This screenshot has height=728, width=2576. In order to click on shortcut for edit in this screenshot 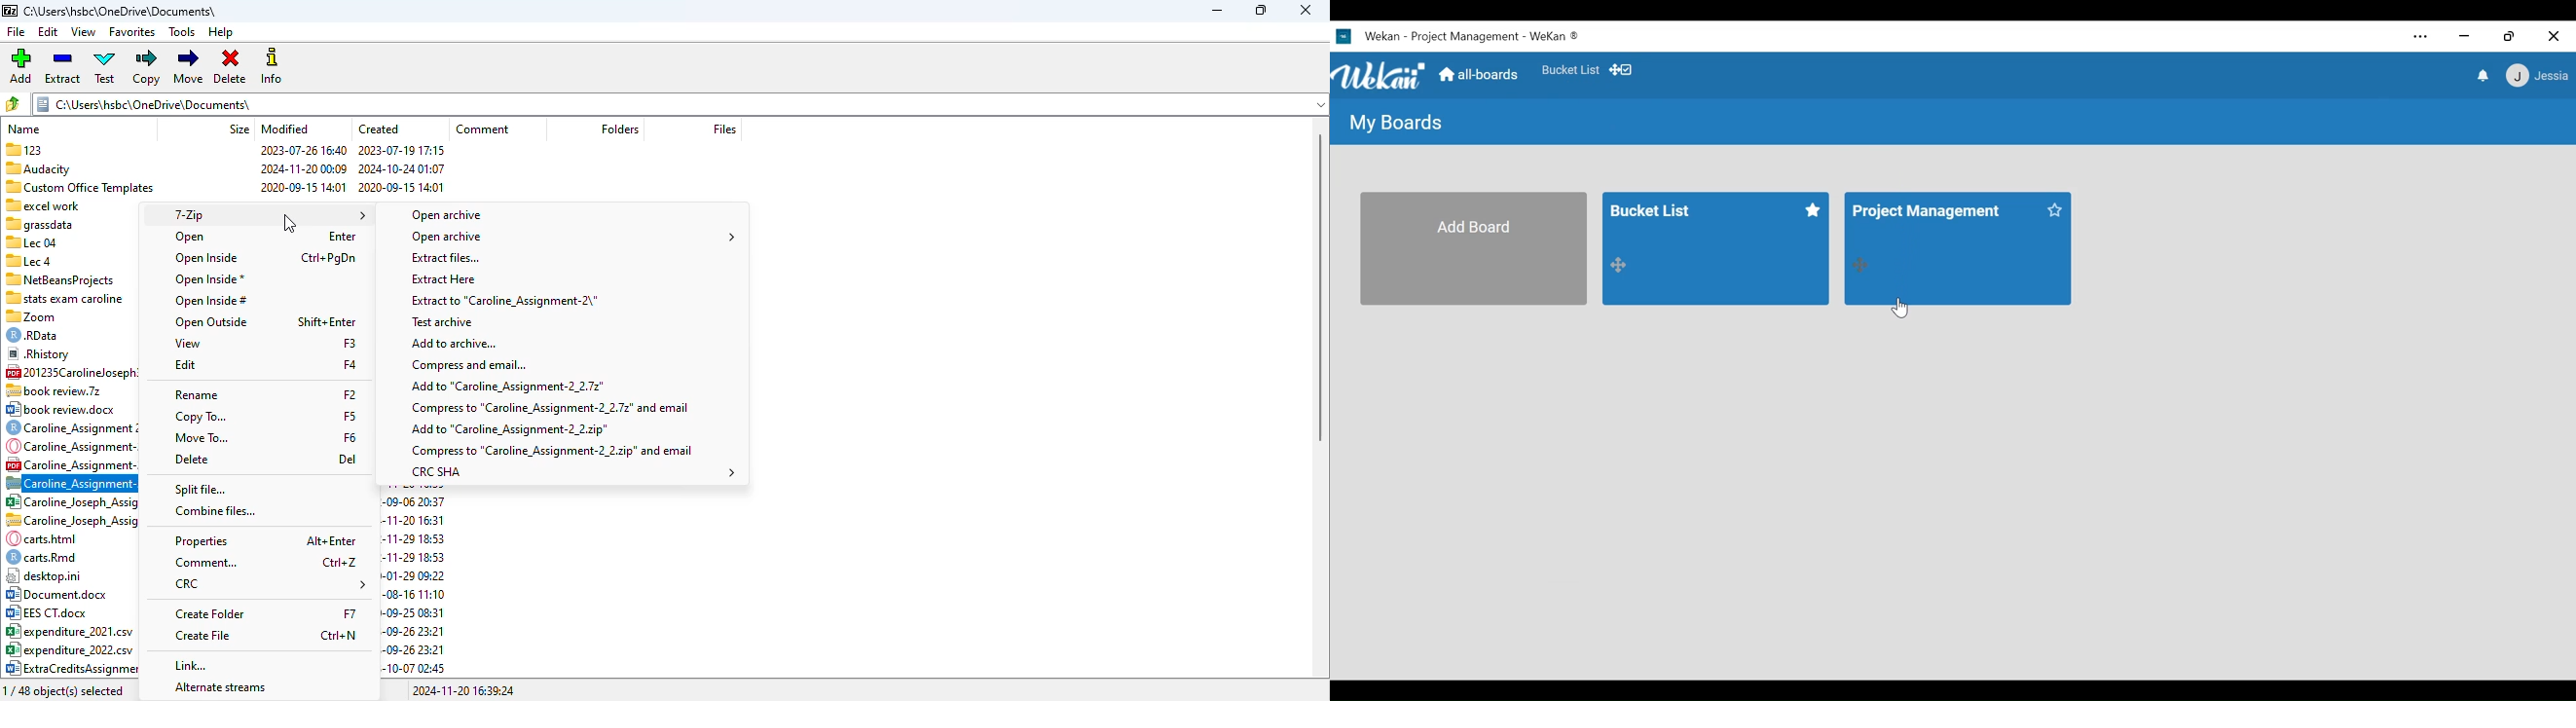, I will do `click(350, 364)`.